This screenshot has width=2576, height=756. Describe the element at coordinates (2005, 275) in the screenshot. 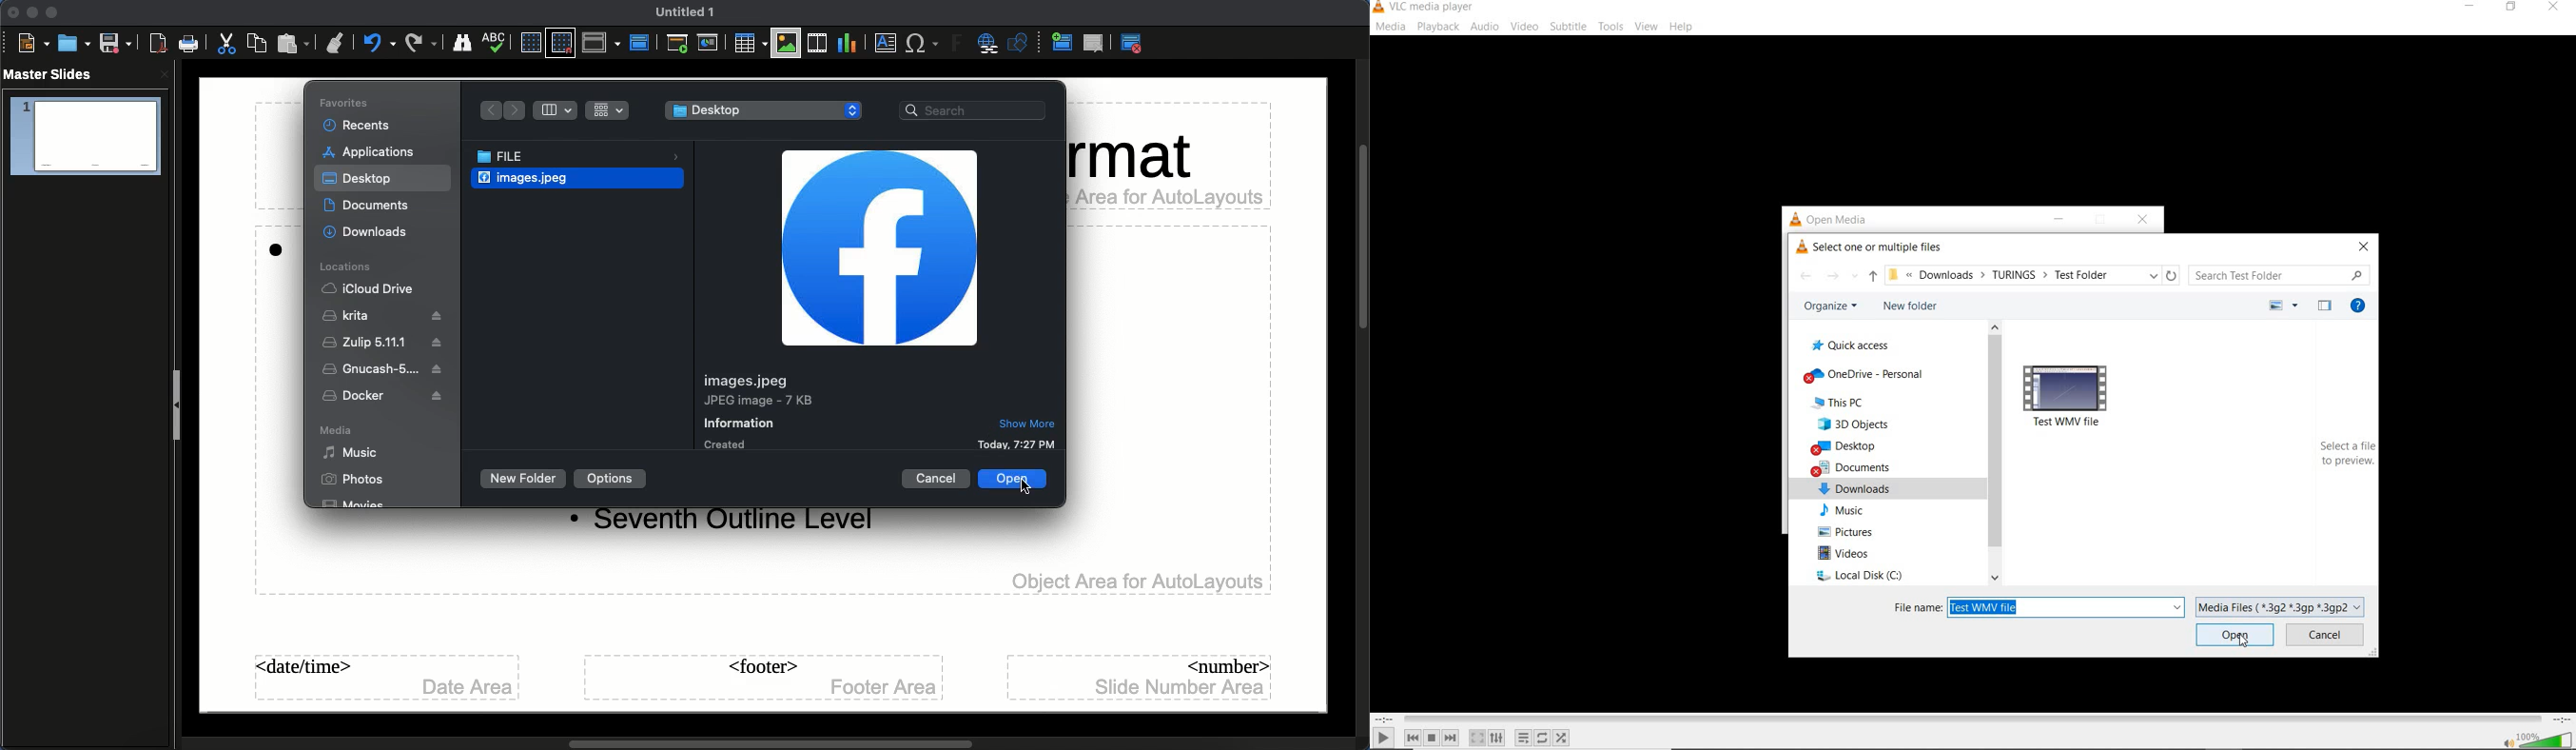

I see `file path` at that location.